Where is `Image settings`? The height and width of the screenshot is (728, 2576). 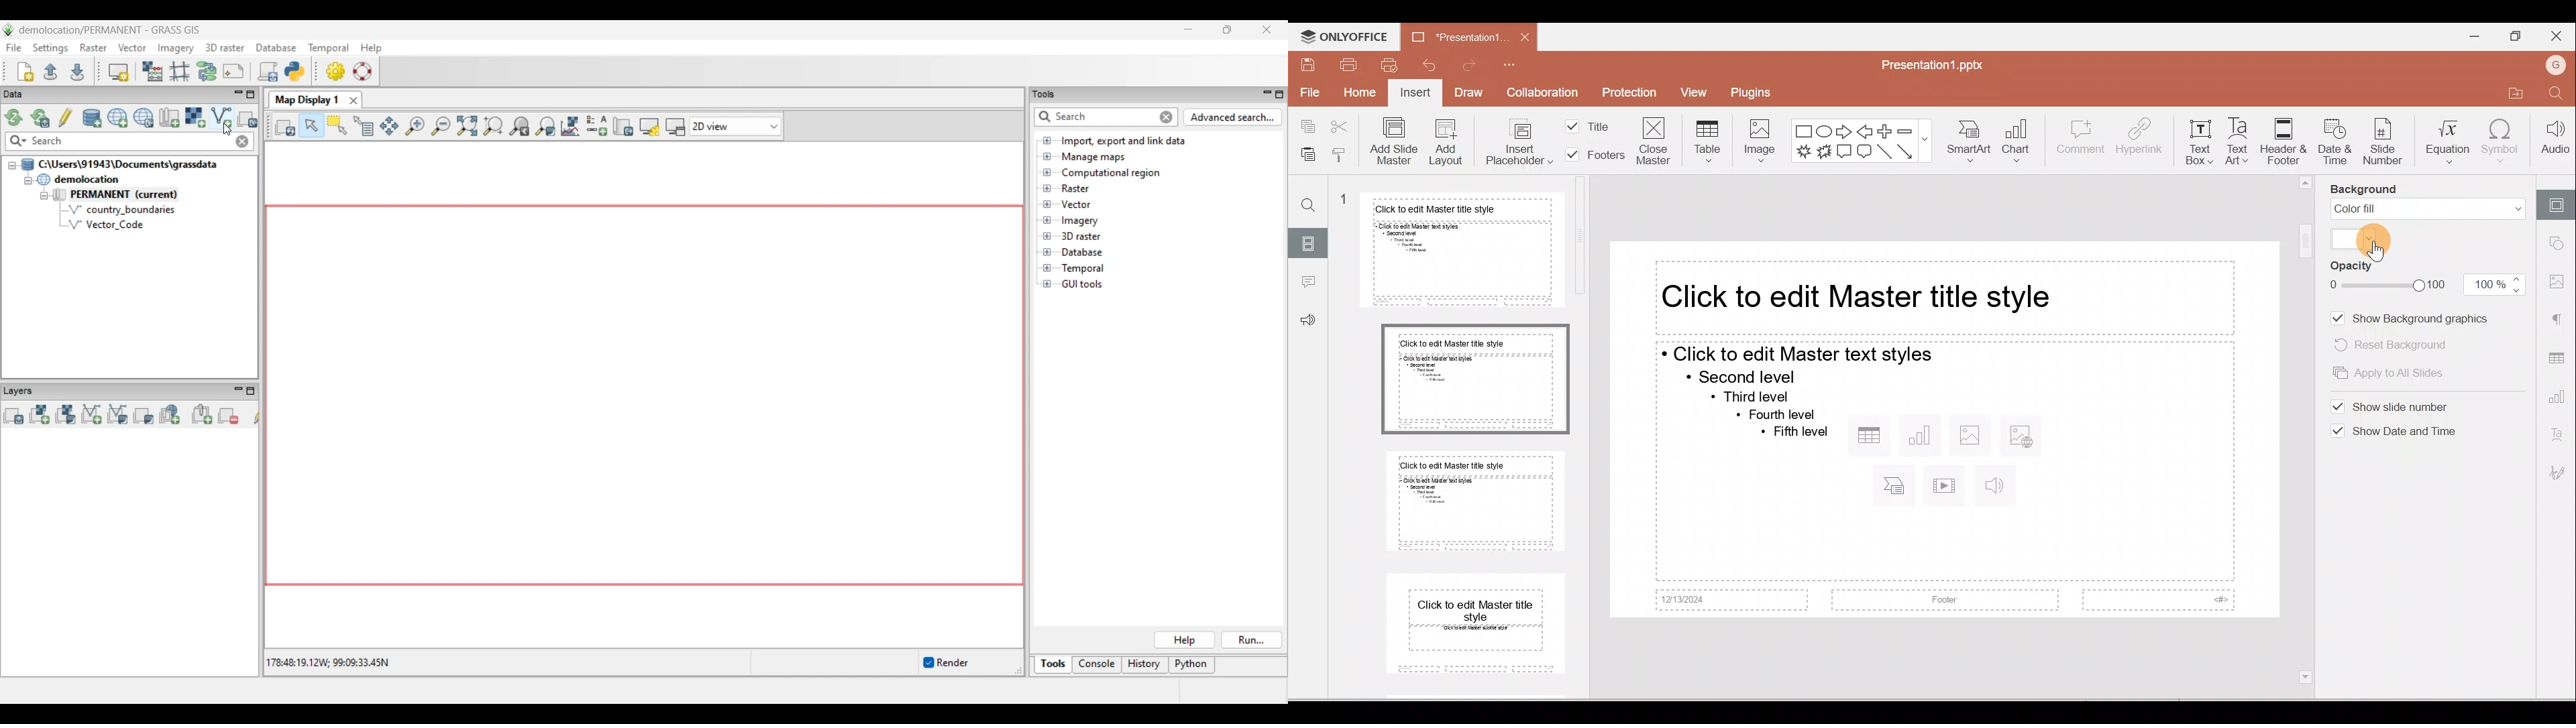 Image settings is located at coordinates (2560, 282).